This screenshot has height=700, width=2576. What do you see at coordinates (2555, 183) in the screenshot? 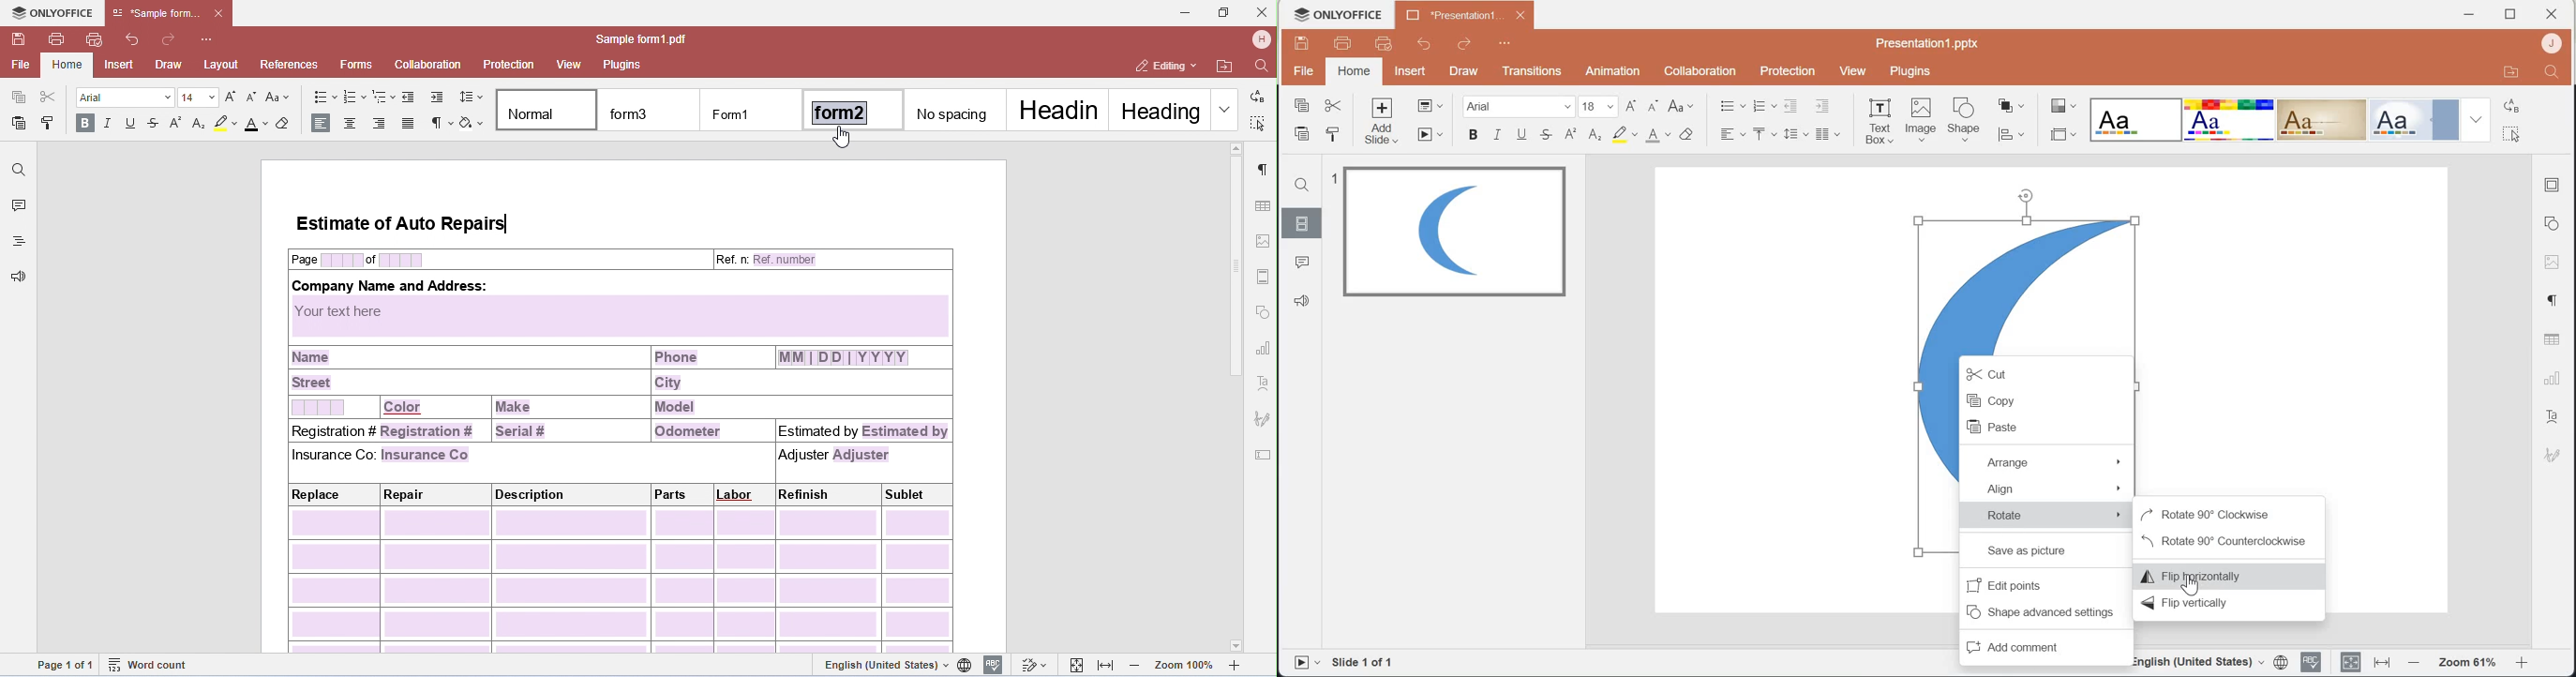
I see `Slide settings` at bounding box center [2555, 183].